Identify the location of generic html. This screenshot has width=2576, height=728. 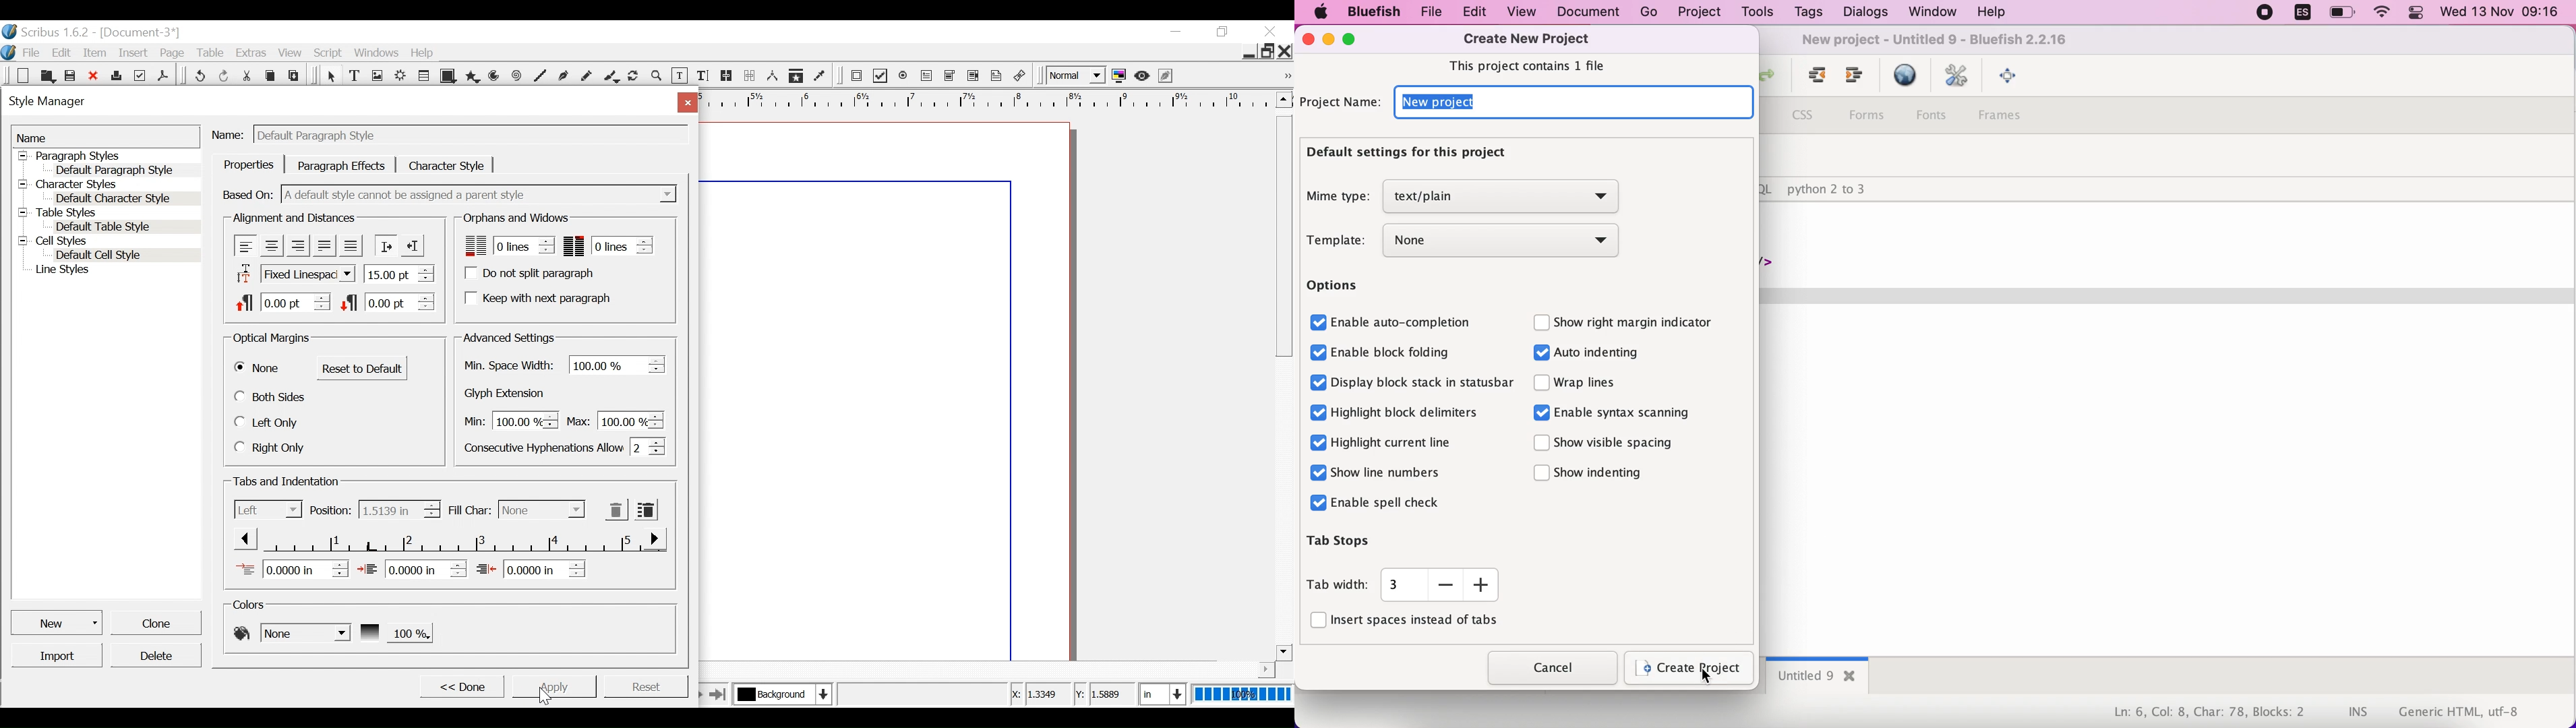
(2475, 711).